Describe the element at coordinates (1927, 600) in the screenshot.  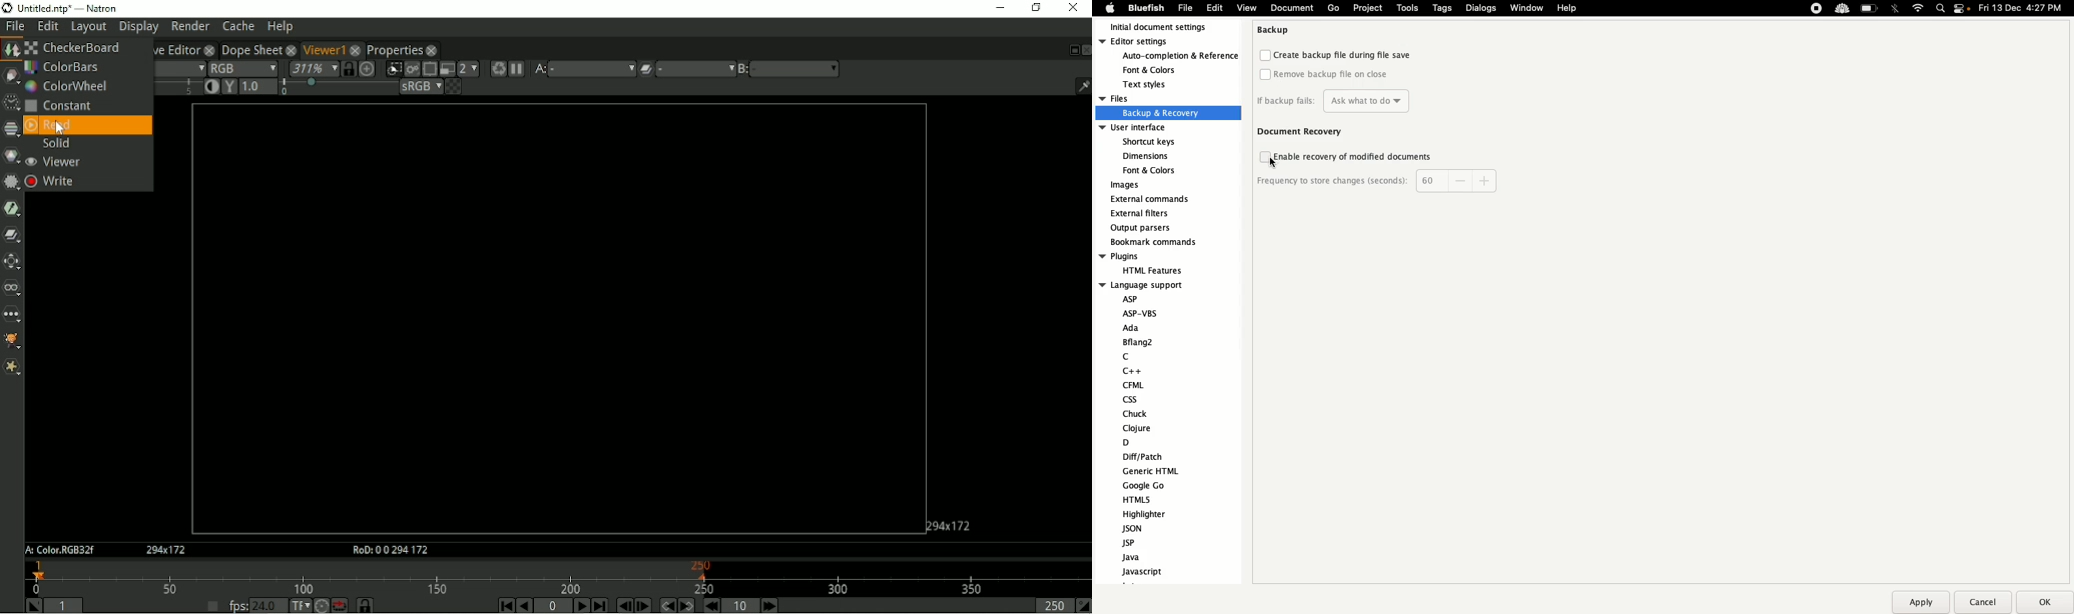
I see `Apply` at that location.